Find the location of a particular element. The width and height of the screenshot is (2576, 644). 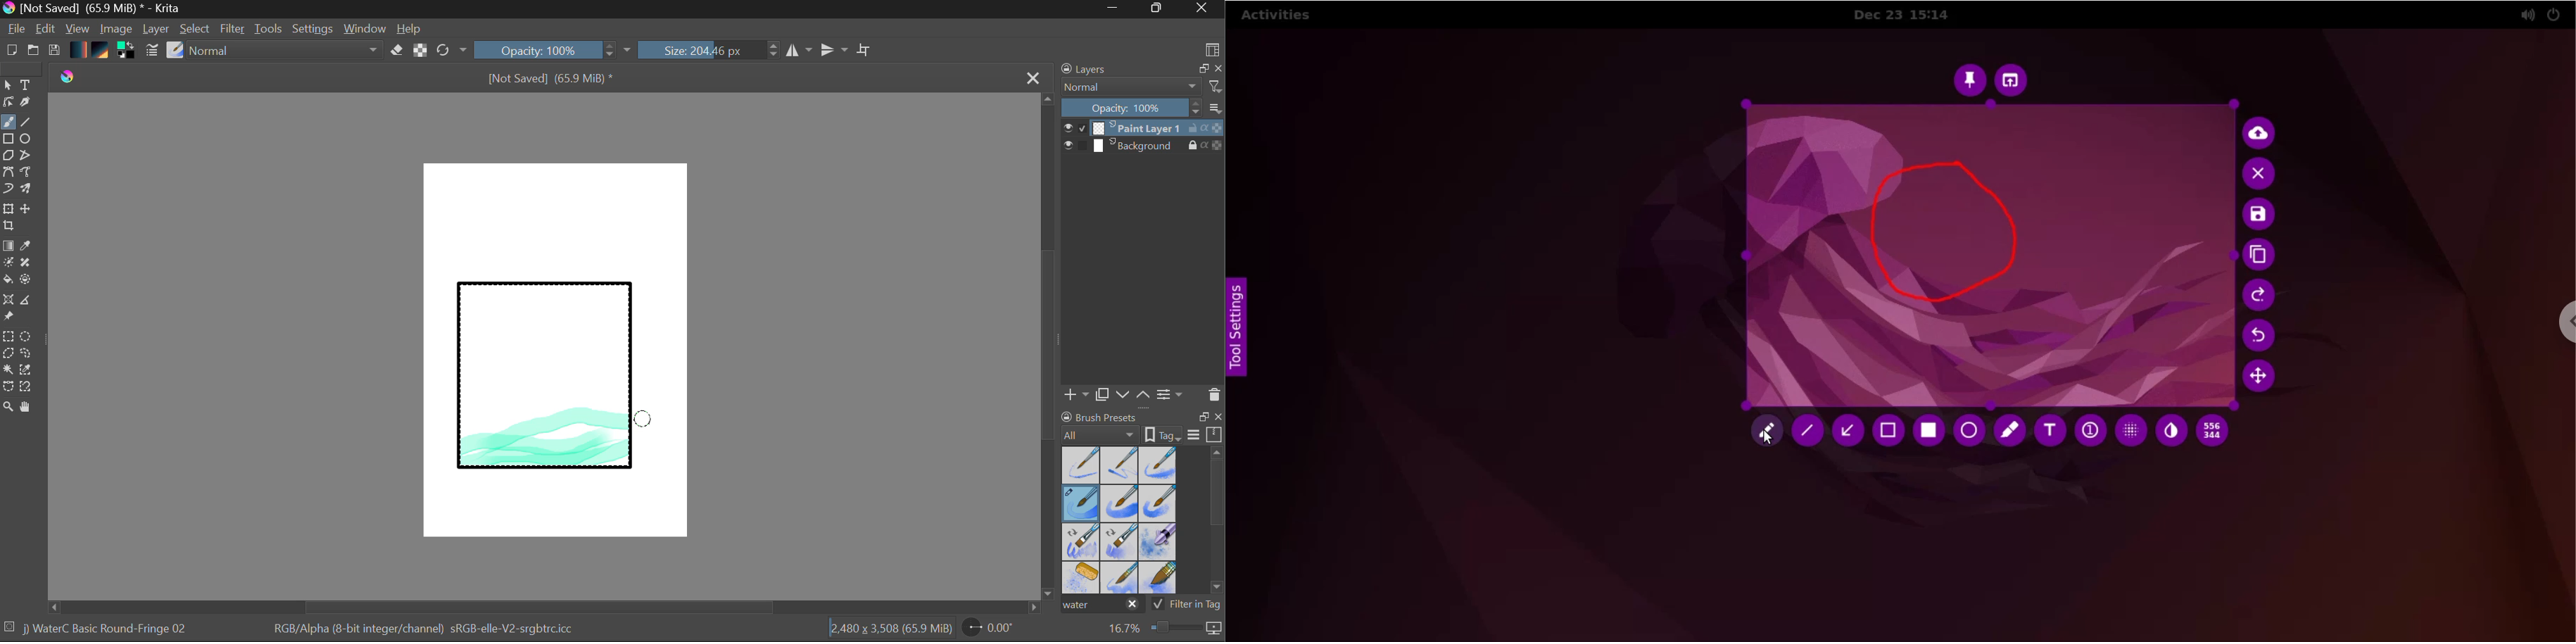

Water C - Decay Tilt is located at coordinates (1120, 541).